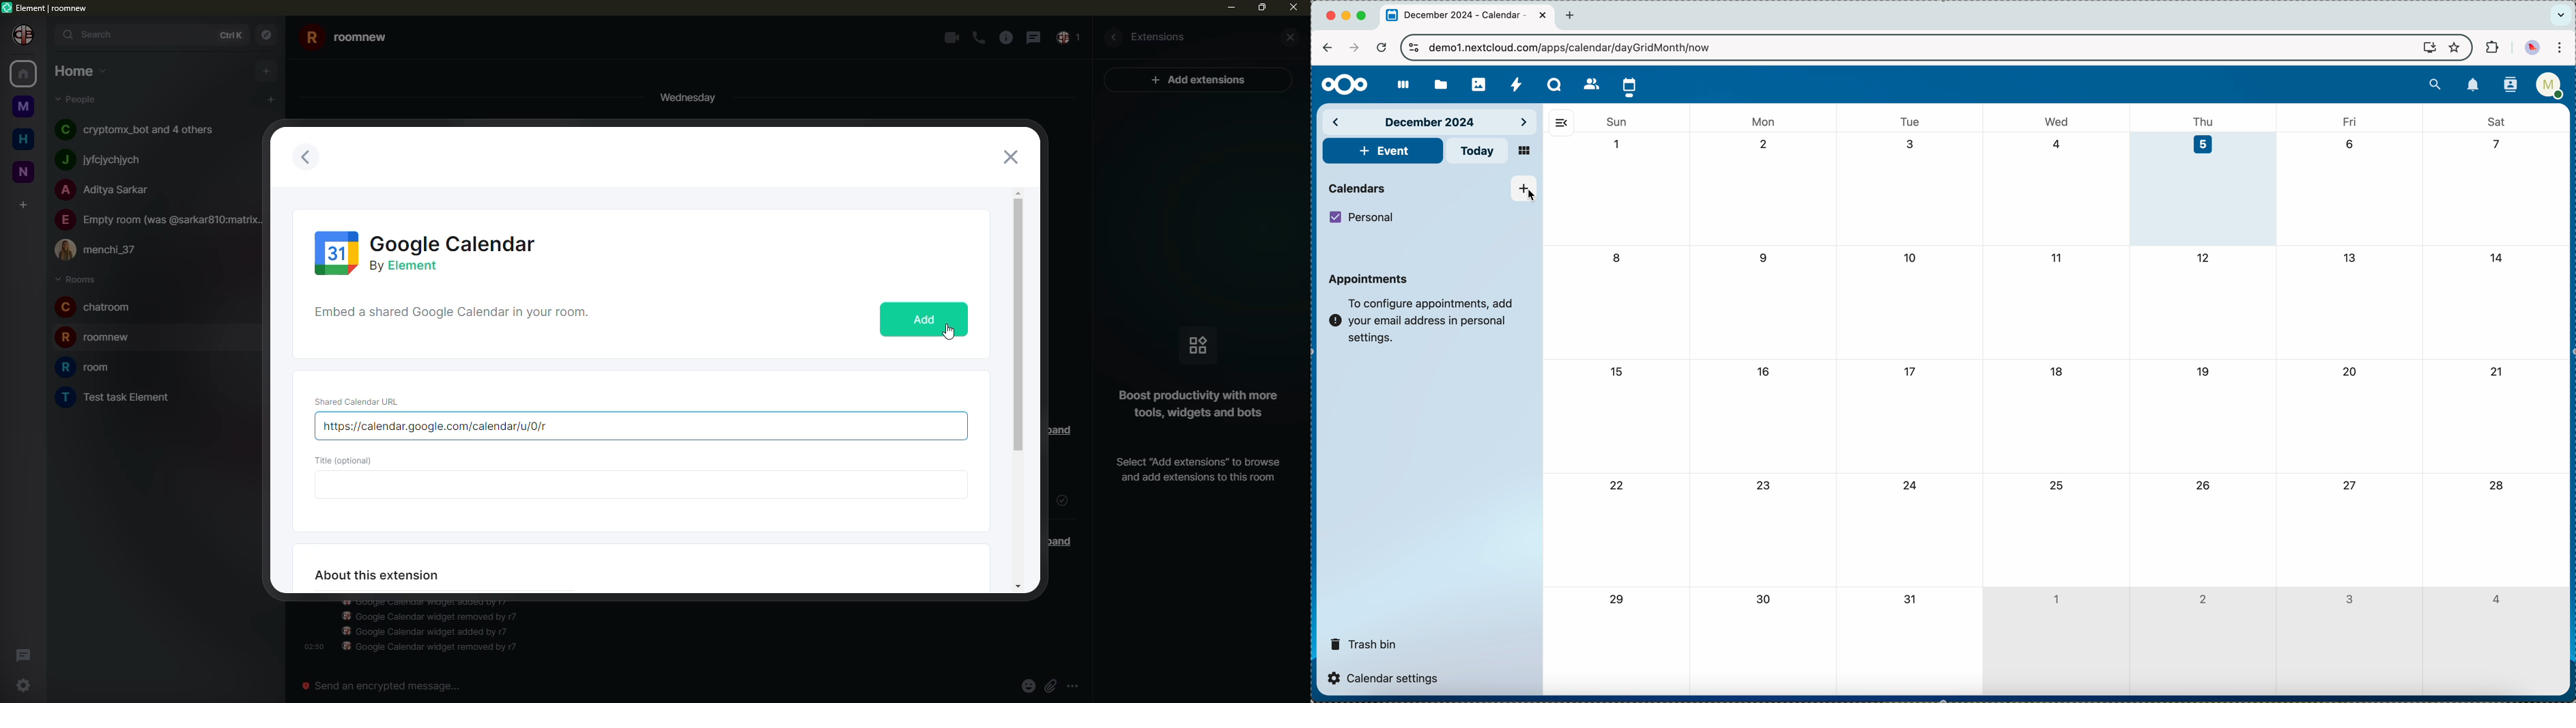 The width and height of the screenshot is (2576, 728). Describe the element at coordinates (1363, 15) in the screenshot. I see `maximize` at that location.